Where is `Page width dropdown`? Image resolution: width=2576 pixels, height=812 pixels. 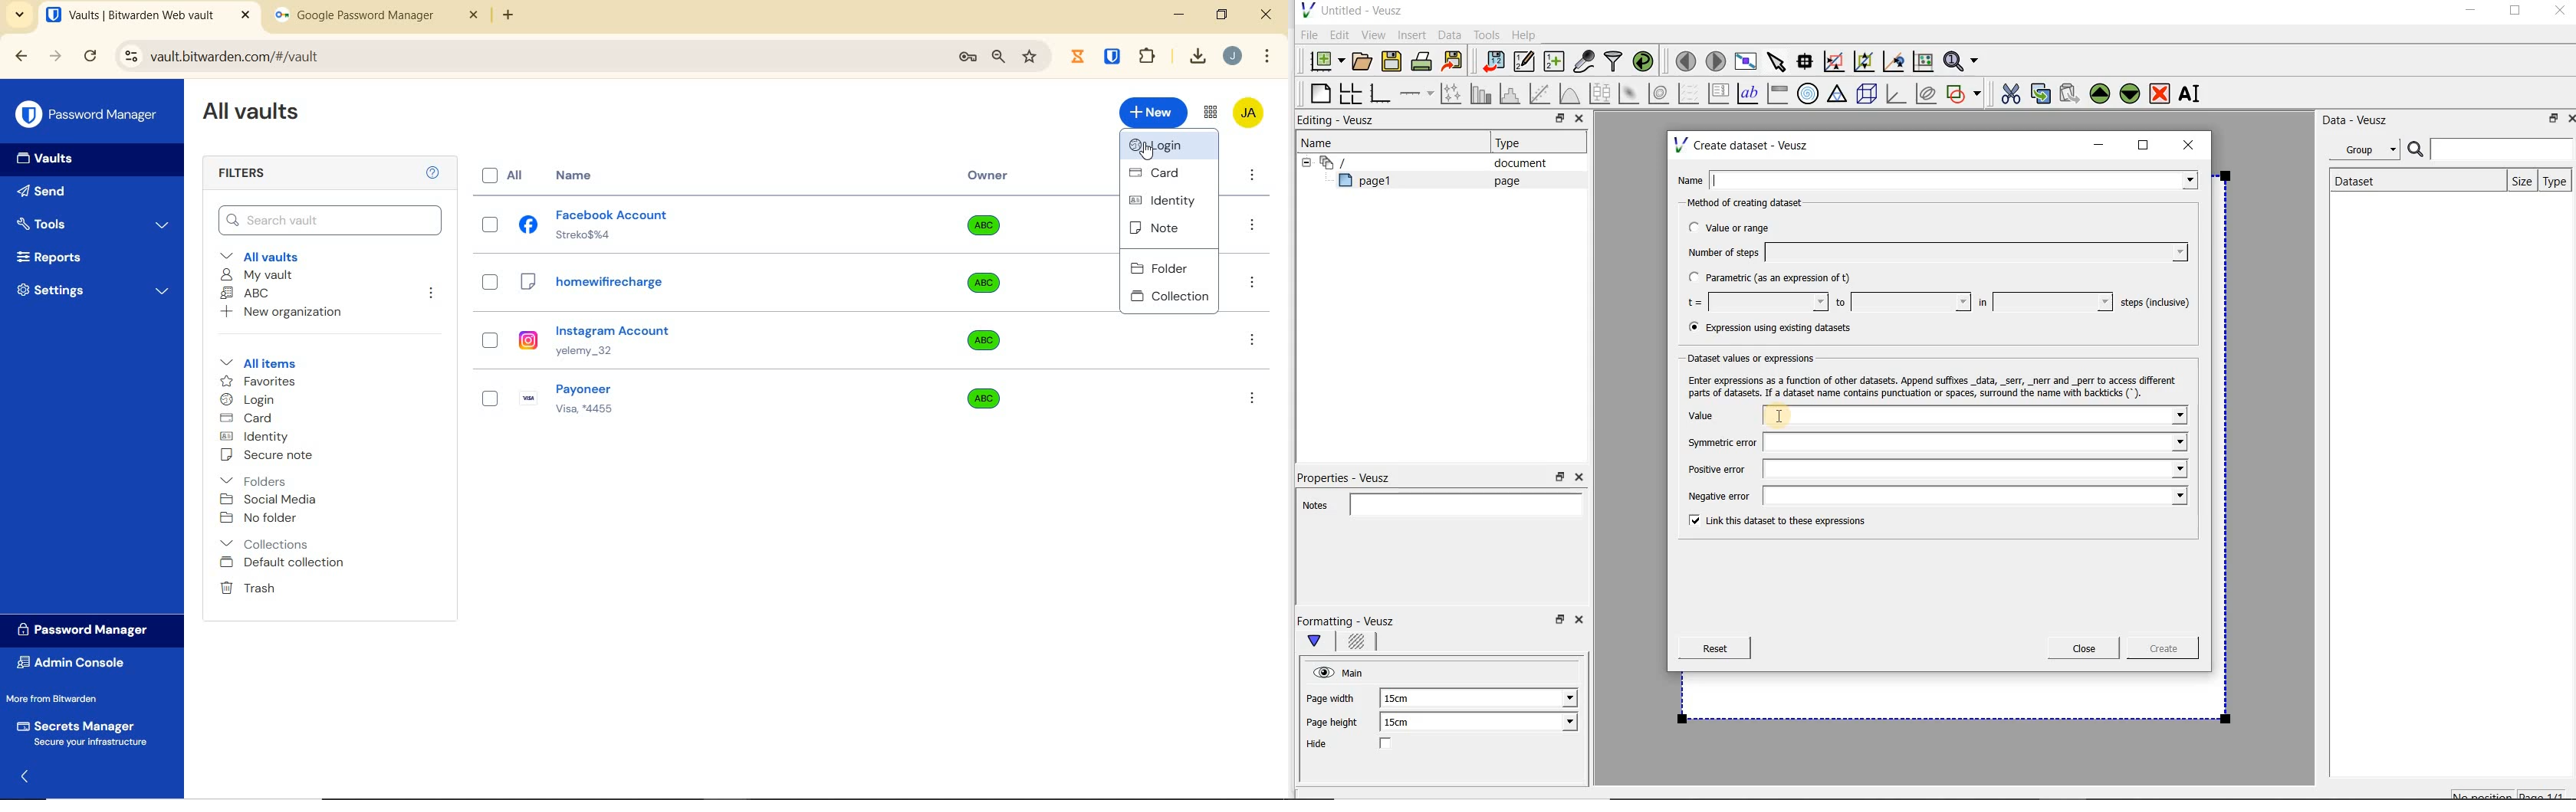 Page width dropdown is located at coordinates (1552, 698).